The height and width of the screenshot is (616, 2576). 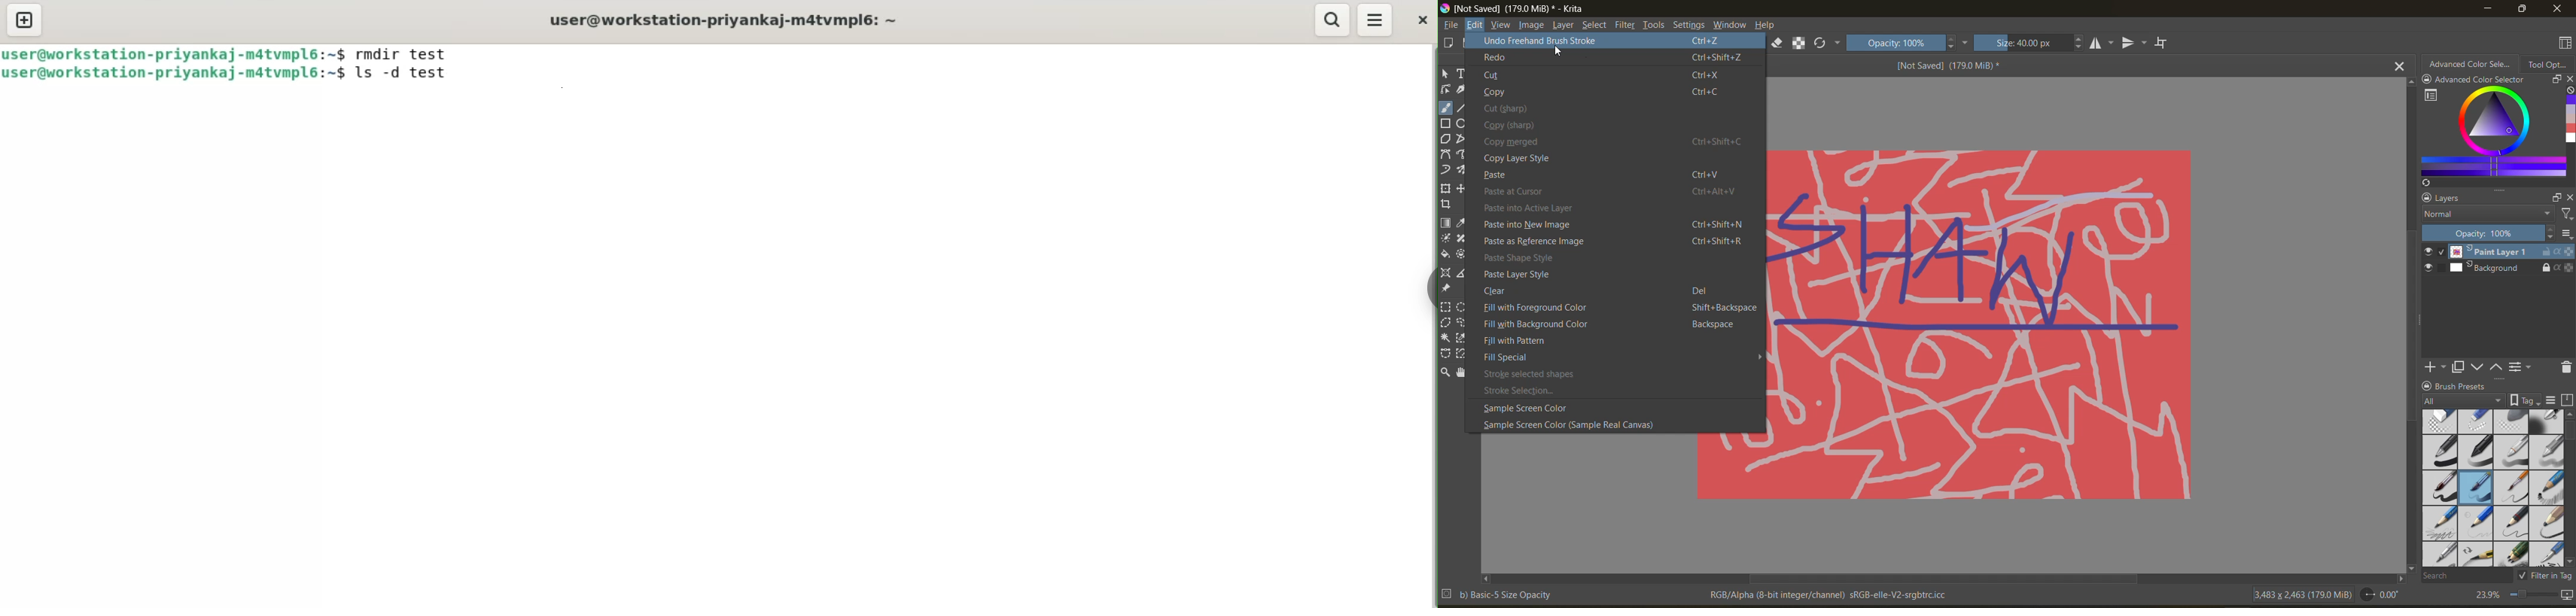 I want to click on scroll down, so click(x=2569, y=563).